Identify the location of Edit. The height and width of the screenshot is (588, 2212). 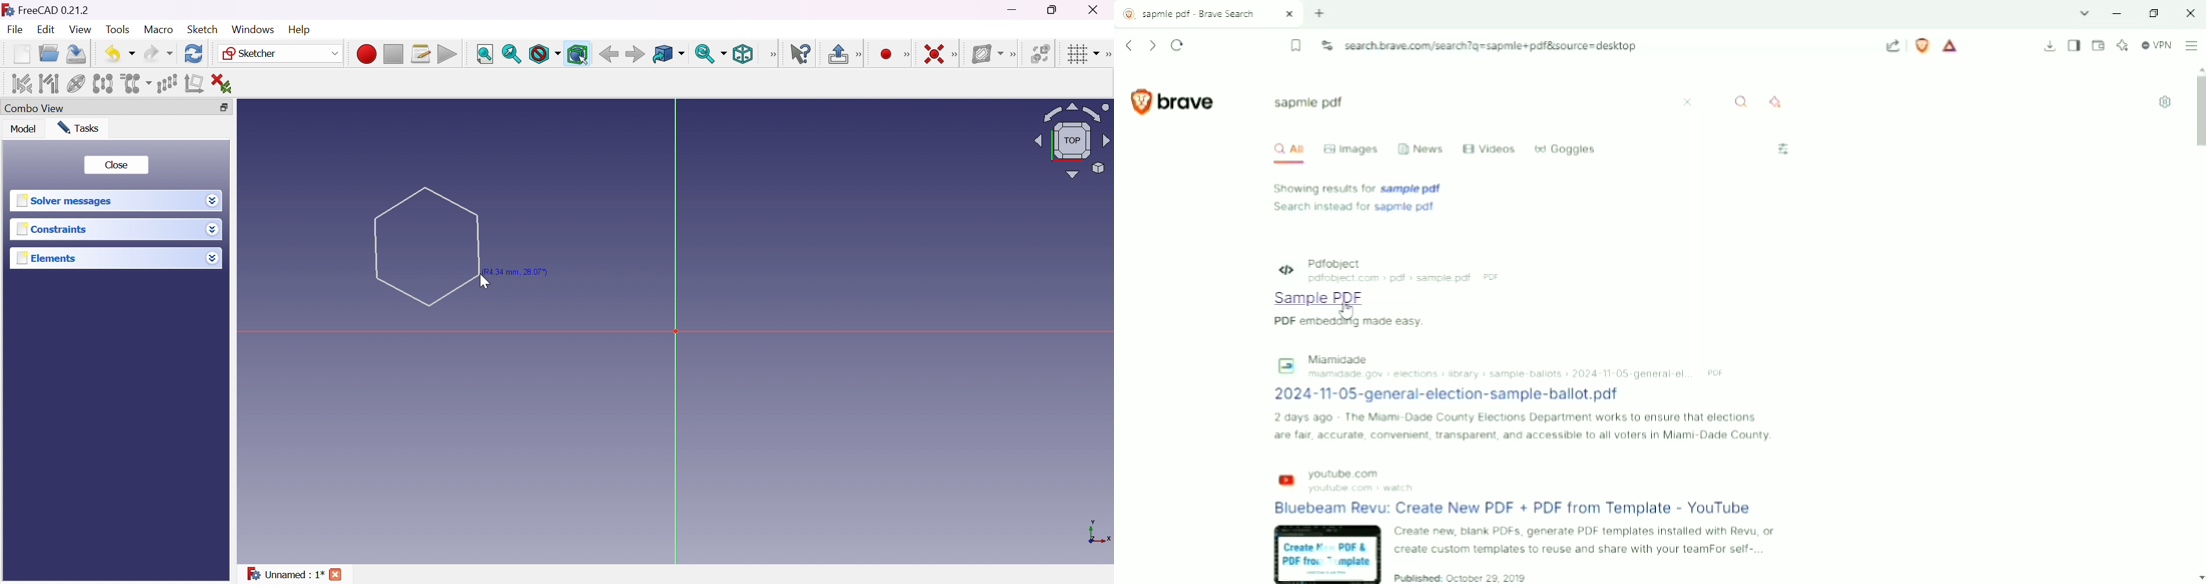
(48, 30).